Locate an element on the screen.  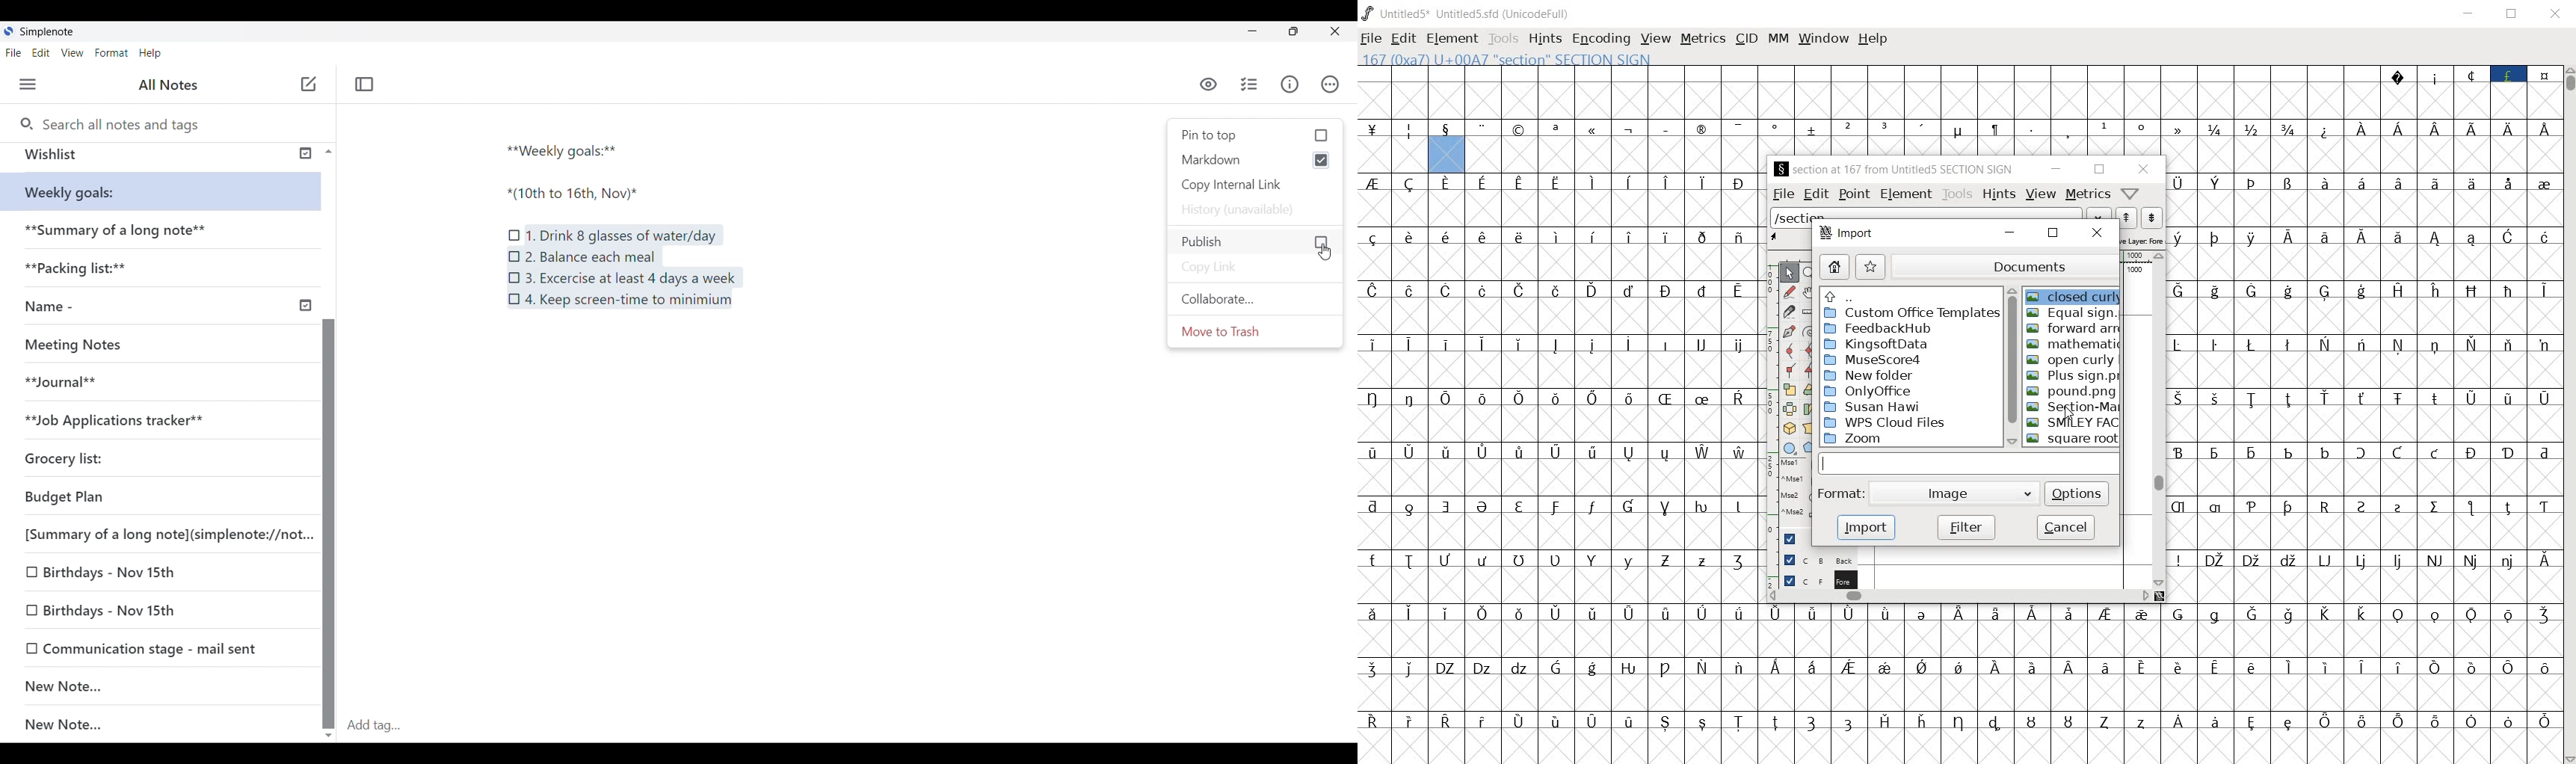
MINIMIZE is located at coordinates (2471, 13).